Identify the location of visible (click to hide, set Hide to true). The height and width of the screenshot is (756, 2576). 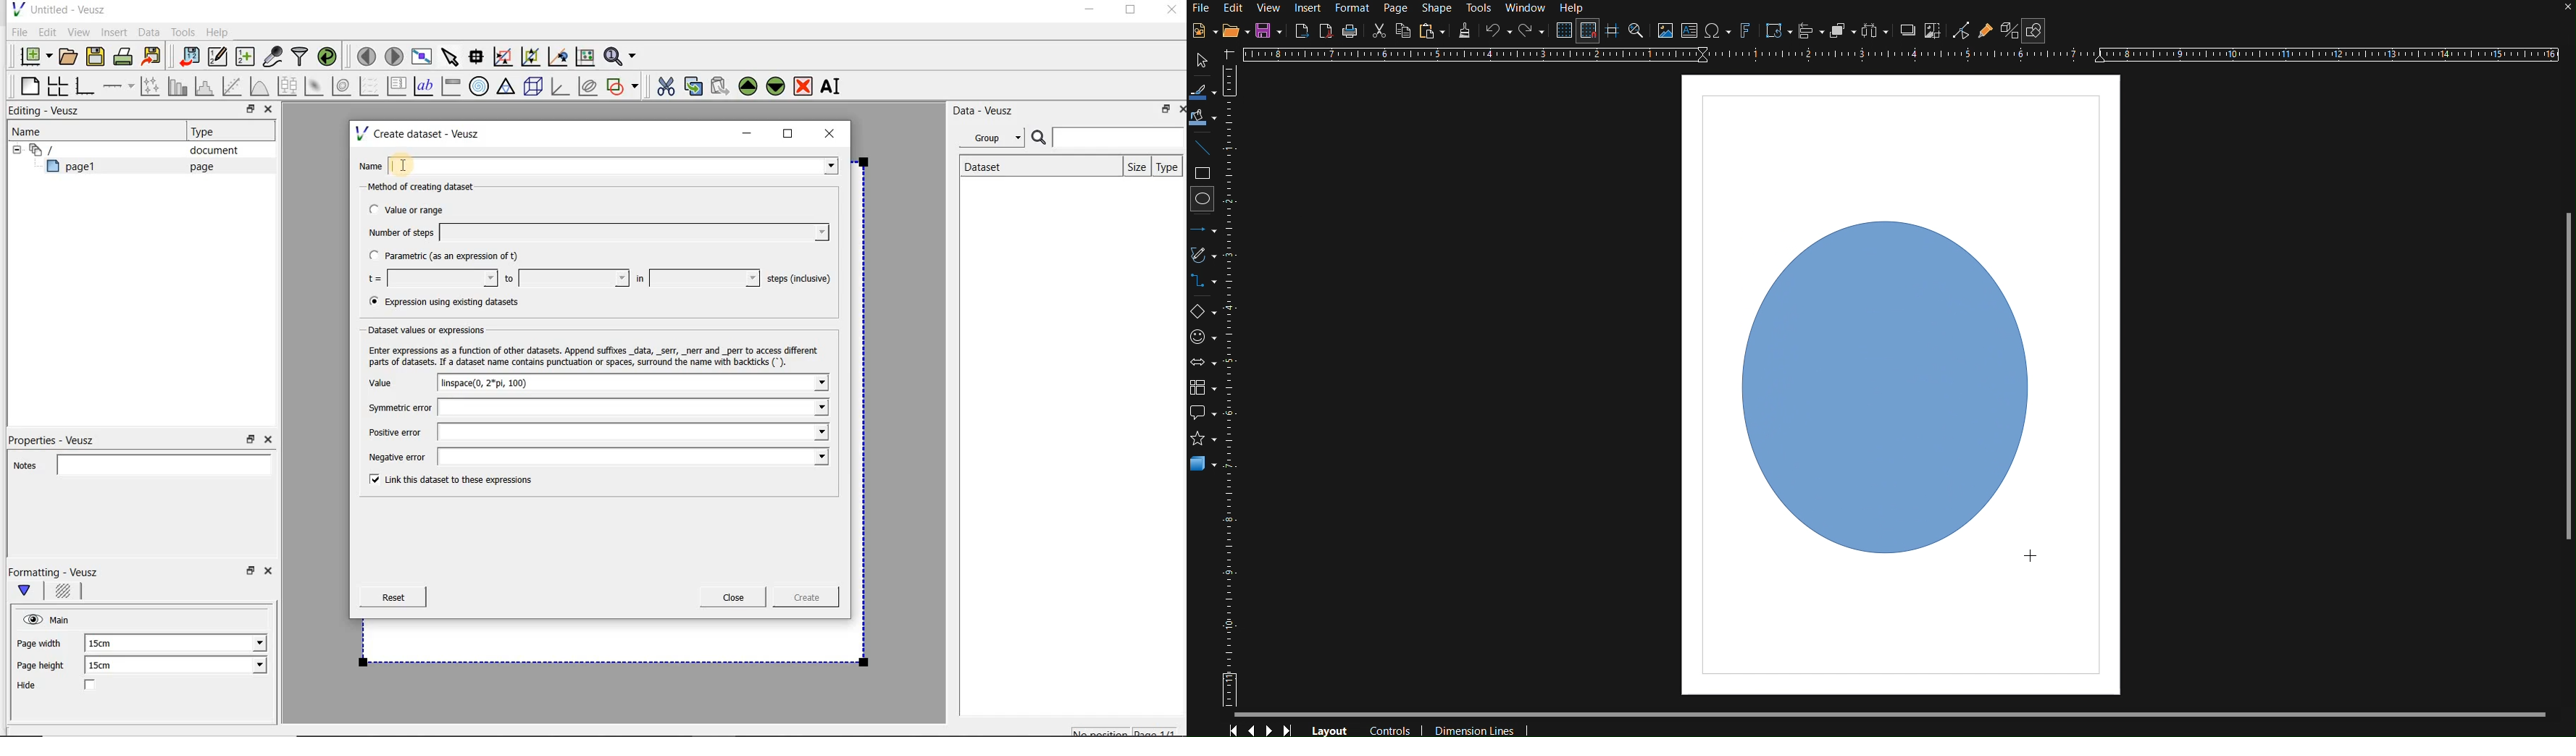
(30, 619).